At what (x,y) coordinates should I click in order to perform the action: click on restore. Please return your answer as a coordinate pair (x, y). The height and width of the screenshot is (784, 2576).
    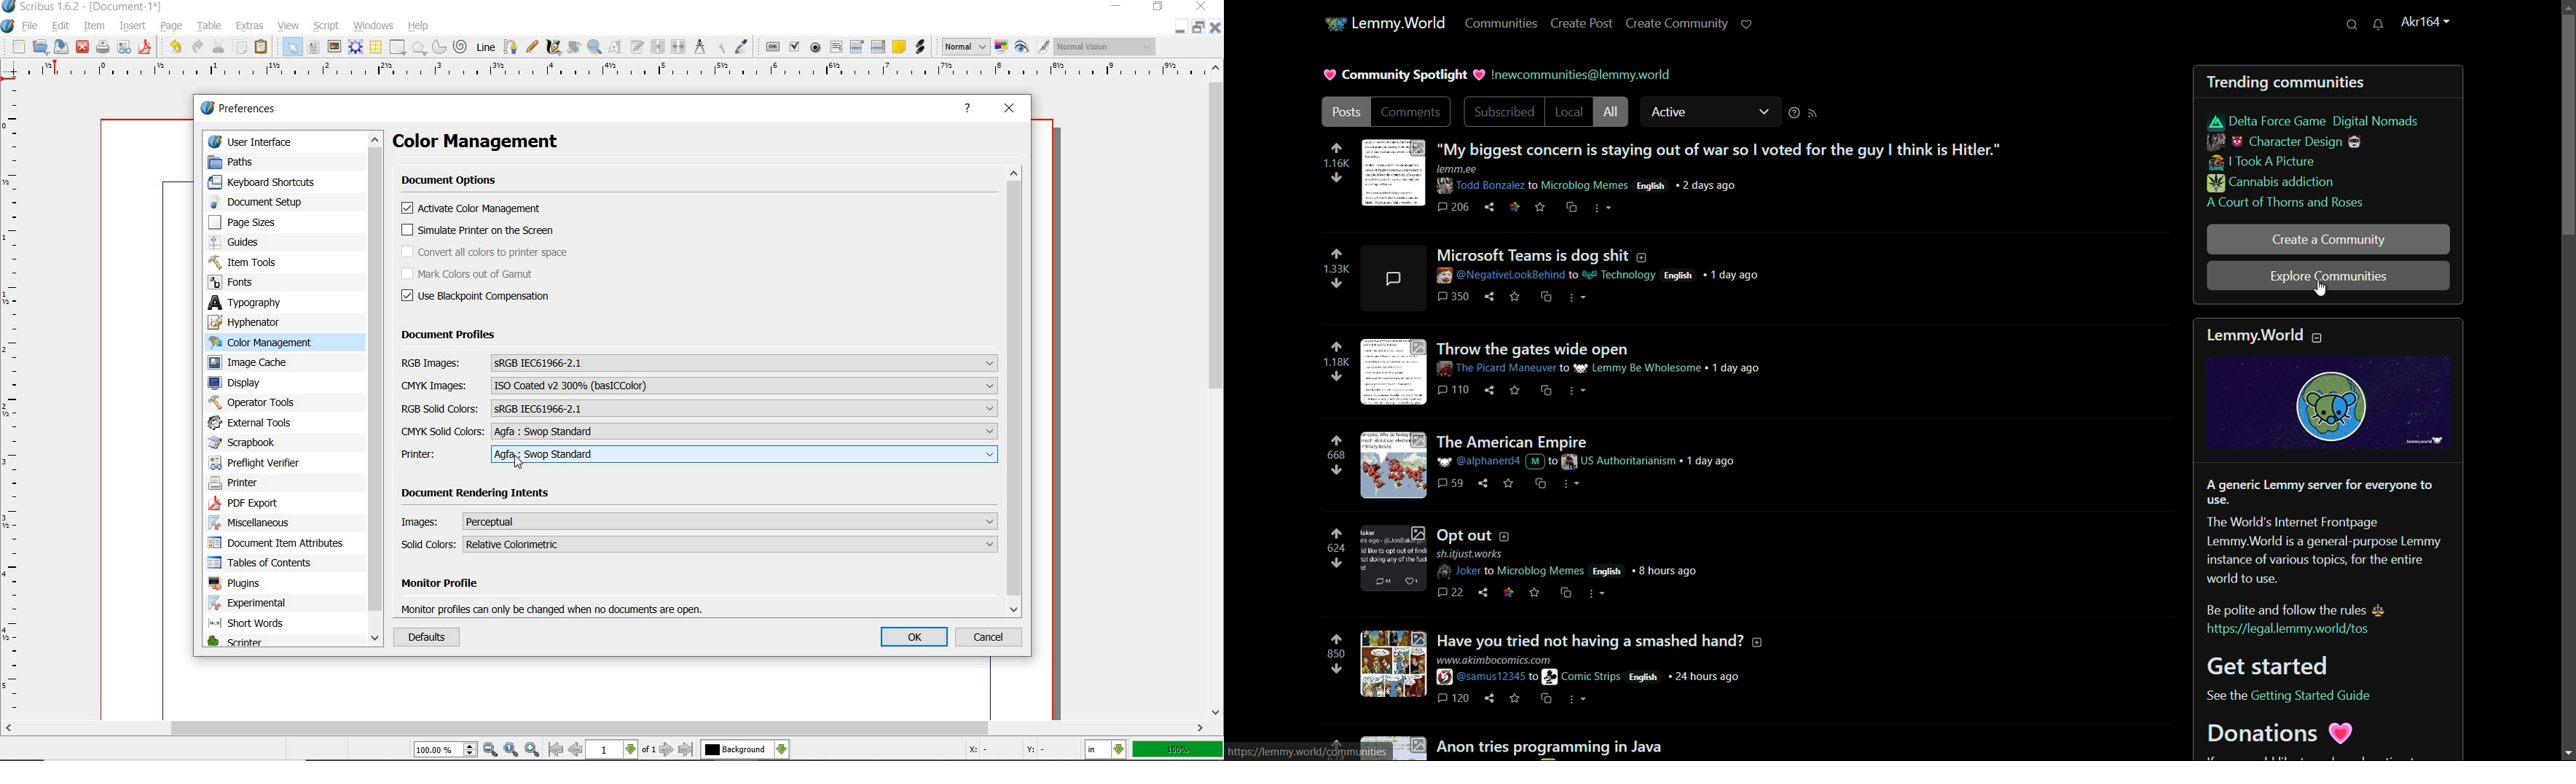
    Looking at the image, I should click on (1199, 29).